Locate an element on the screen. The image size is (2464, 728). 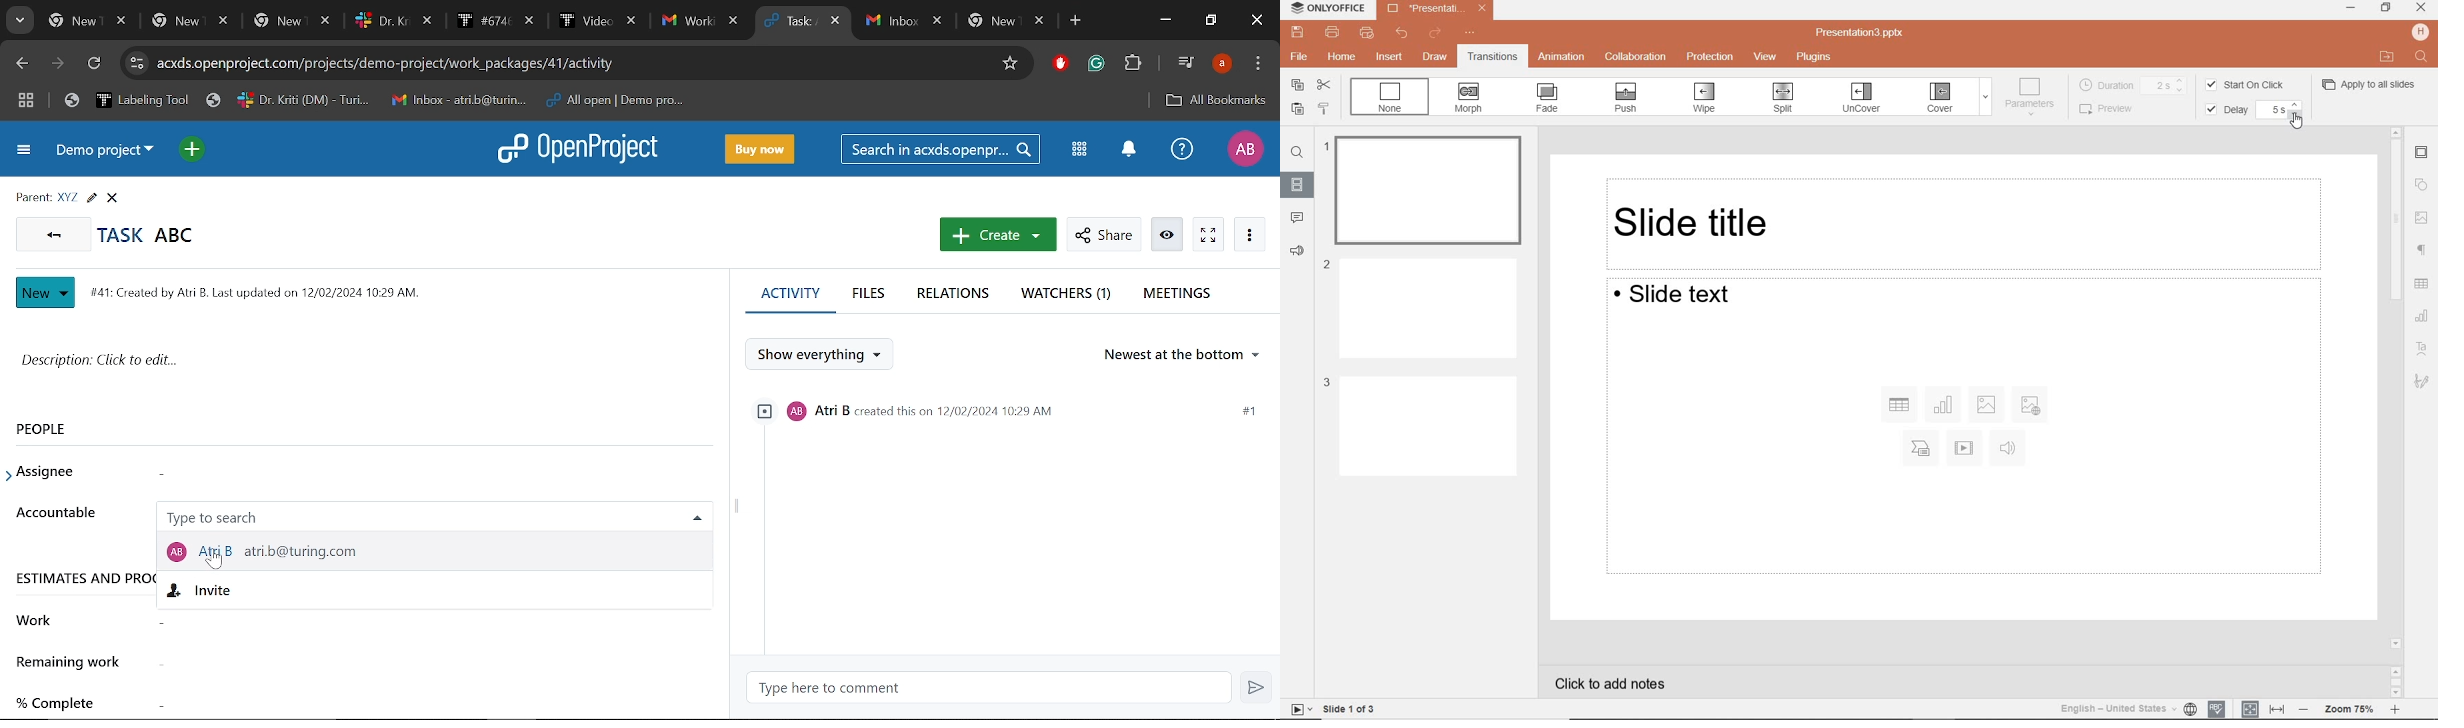
FIND is located at coordinates (2421, 56).